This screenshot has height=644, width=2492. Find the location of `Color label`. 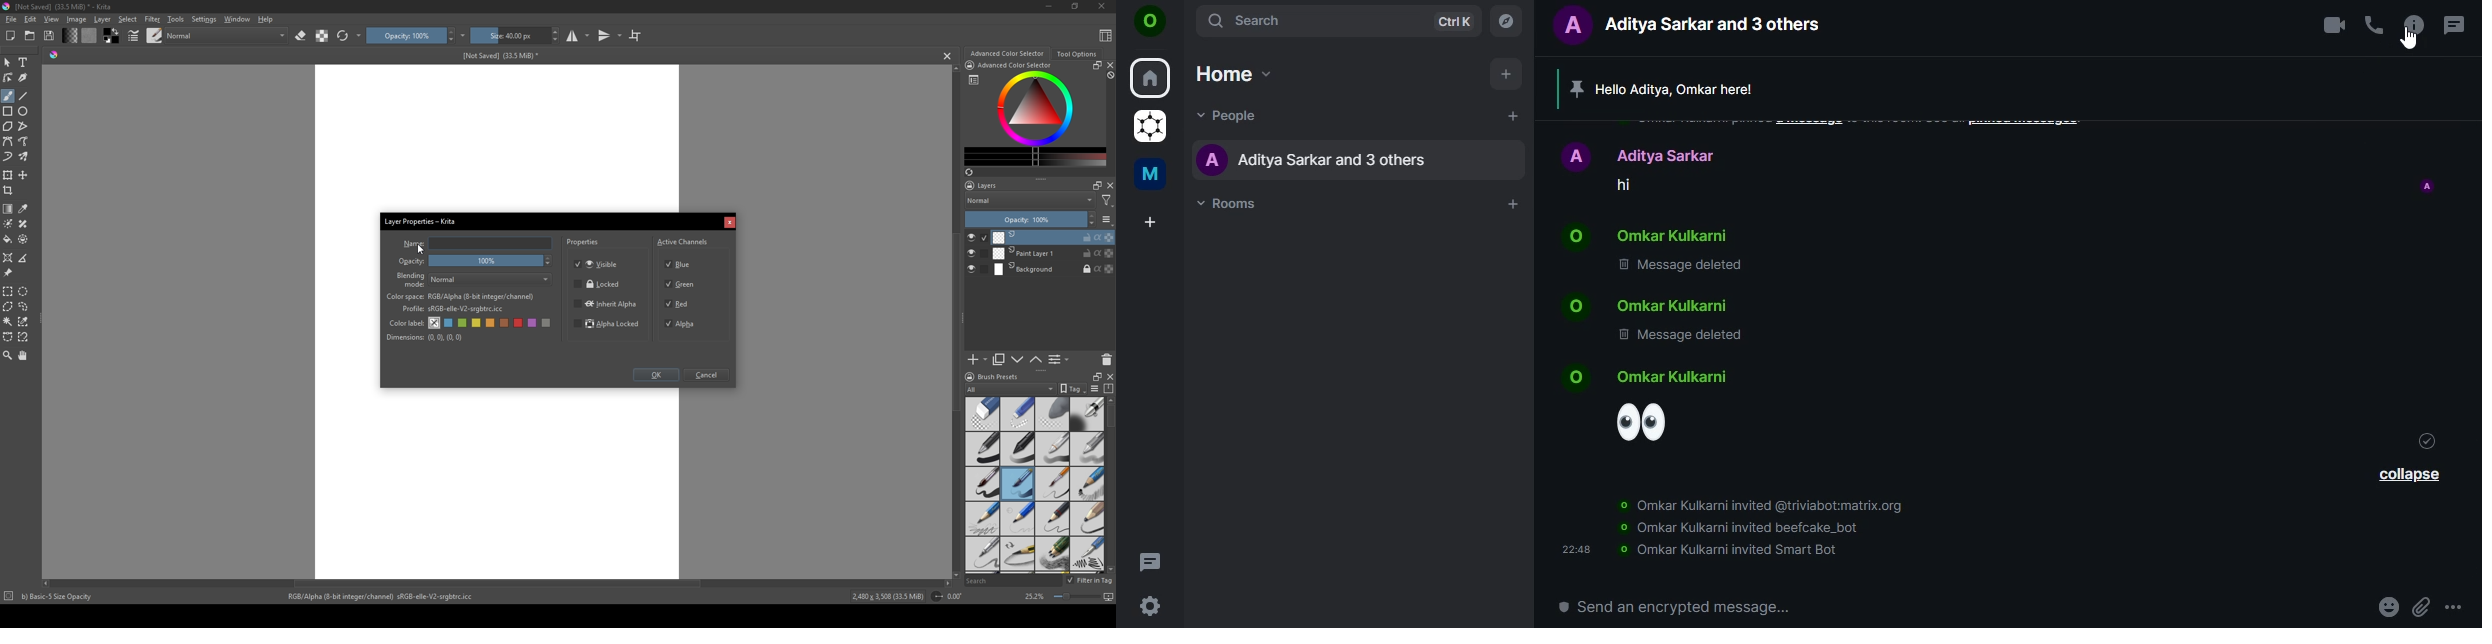

Color label is located at coordinates (405, 322).